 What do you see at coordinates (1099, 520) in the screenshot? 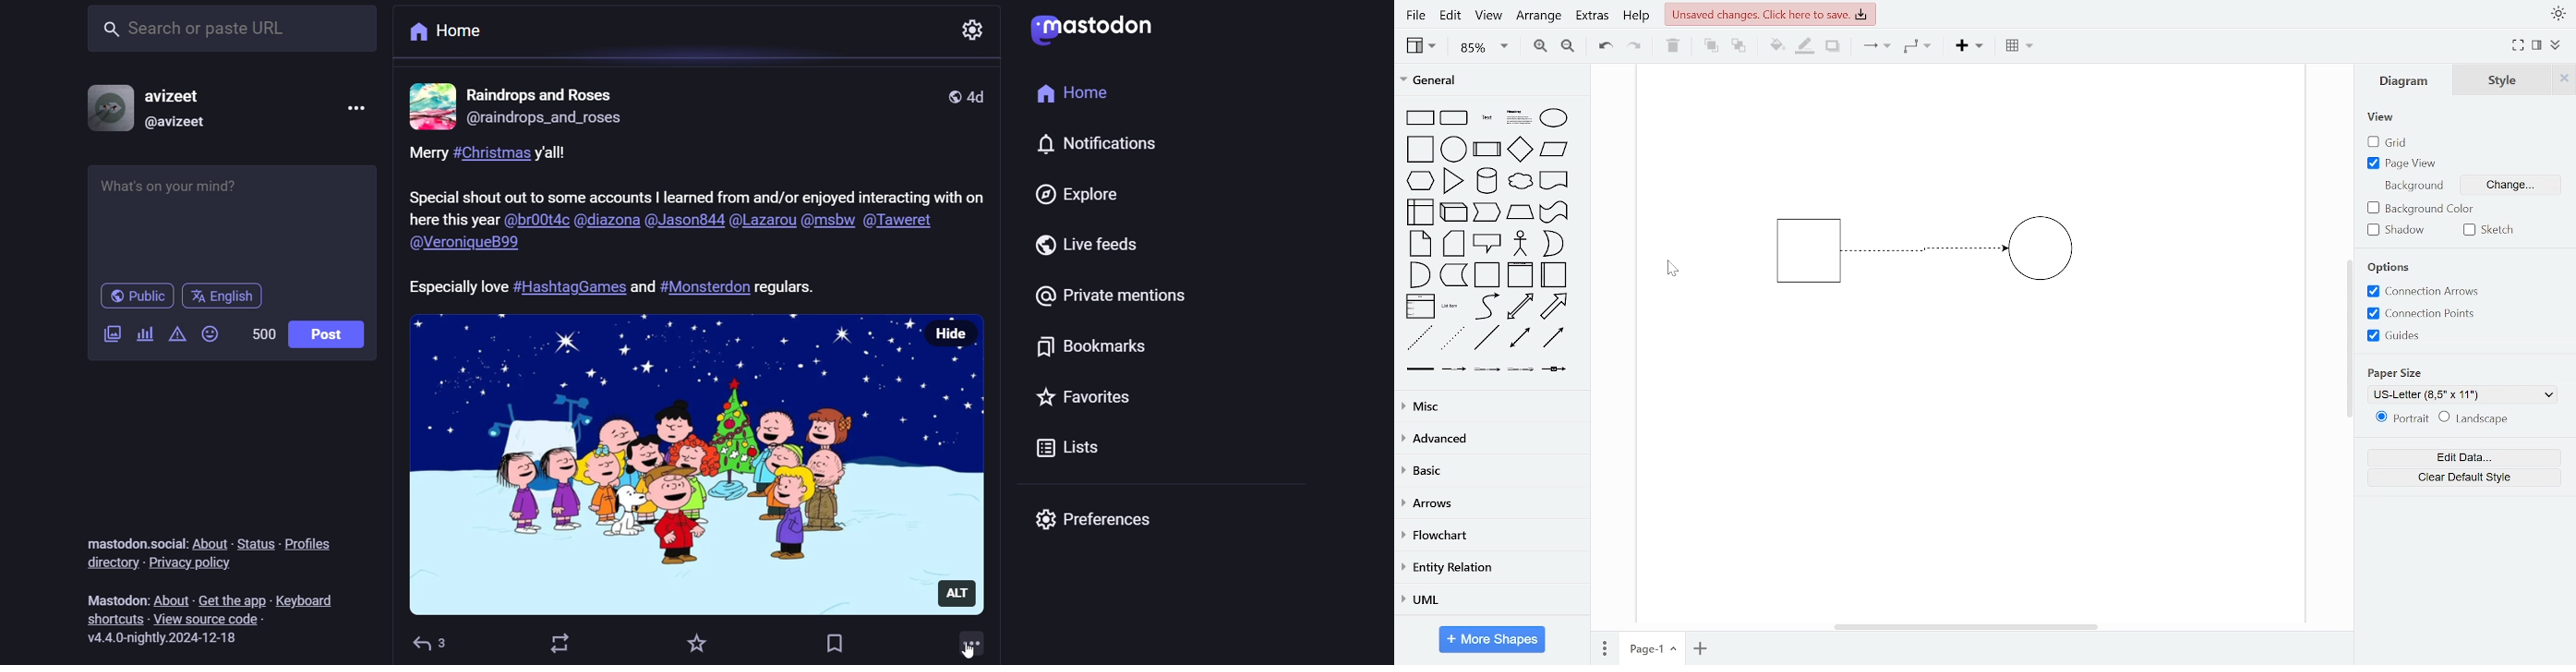
I see `preferences` at bounding box center [1099, 520].